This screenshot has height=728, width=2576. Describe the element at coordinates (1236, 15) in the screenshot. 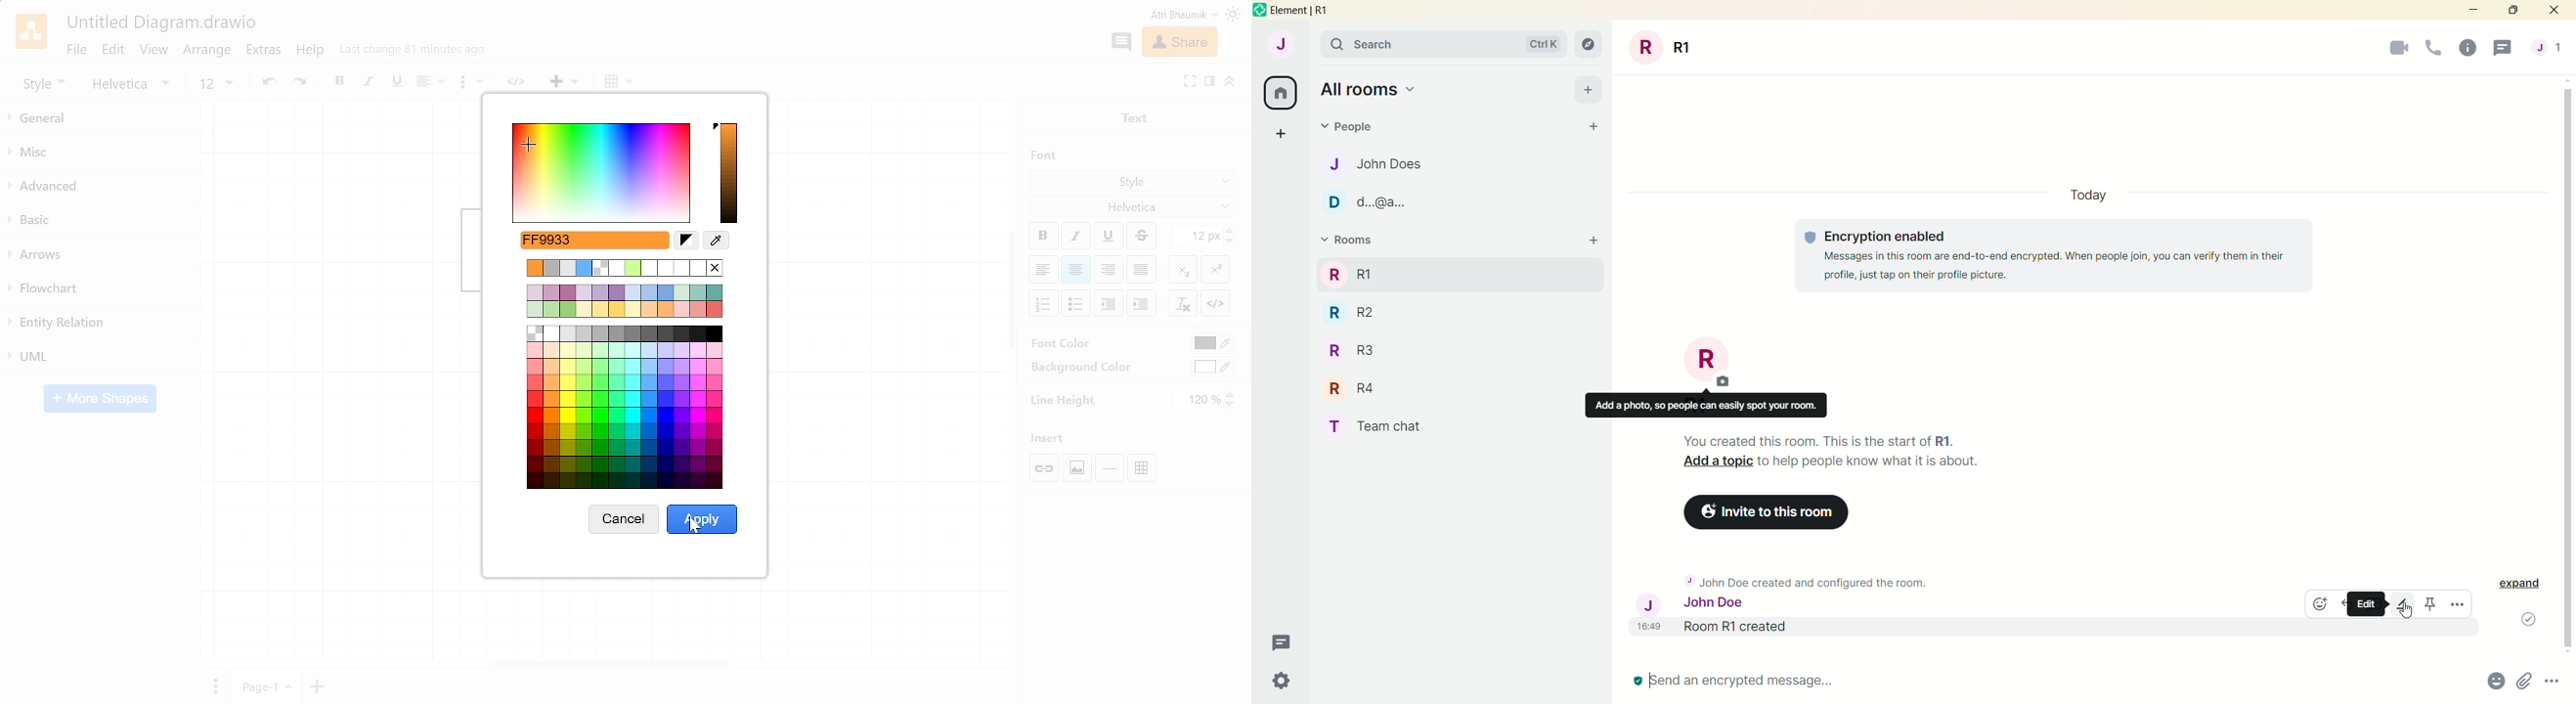

I see `Theme` at that location.